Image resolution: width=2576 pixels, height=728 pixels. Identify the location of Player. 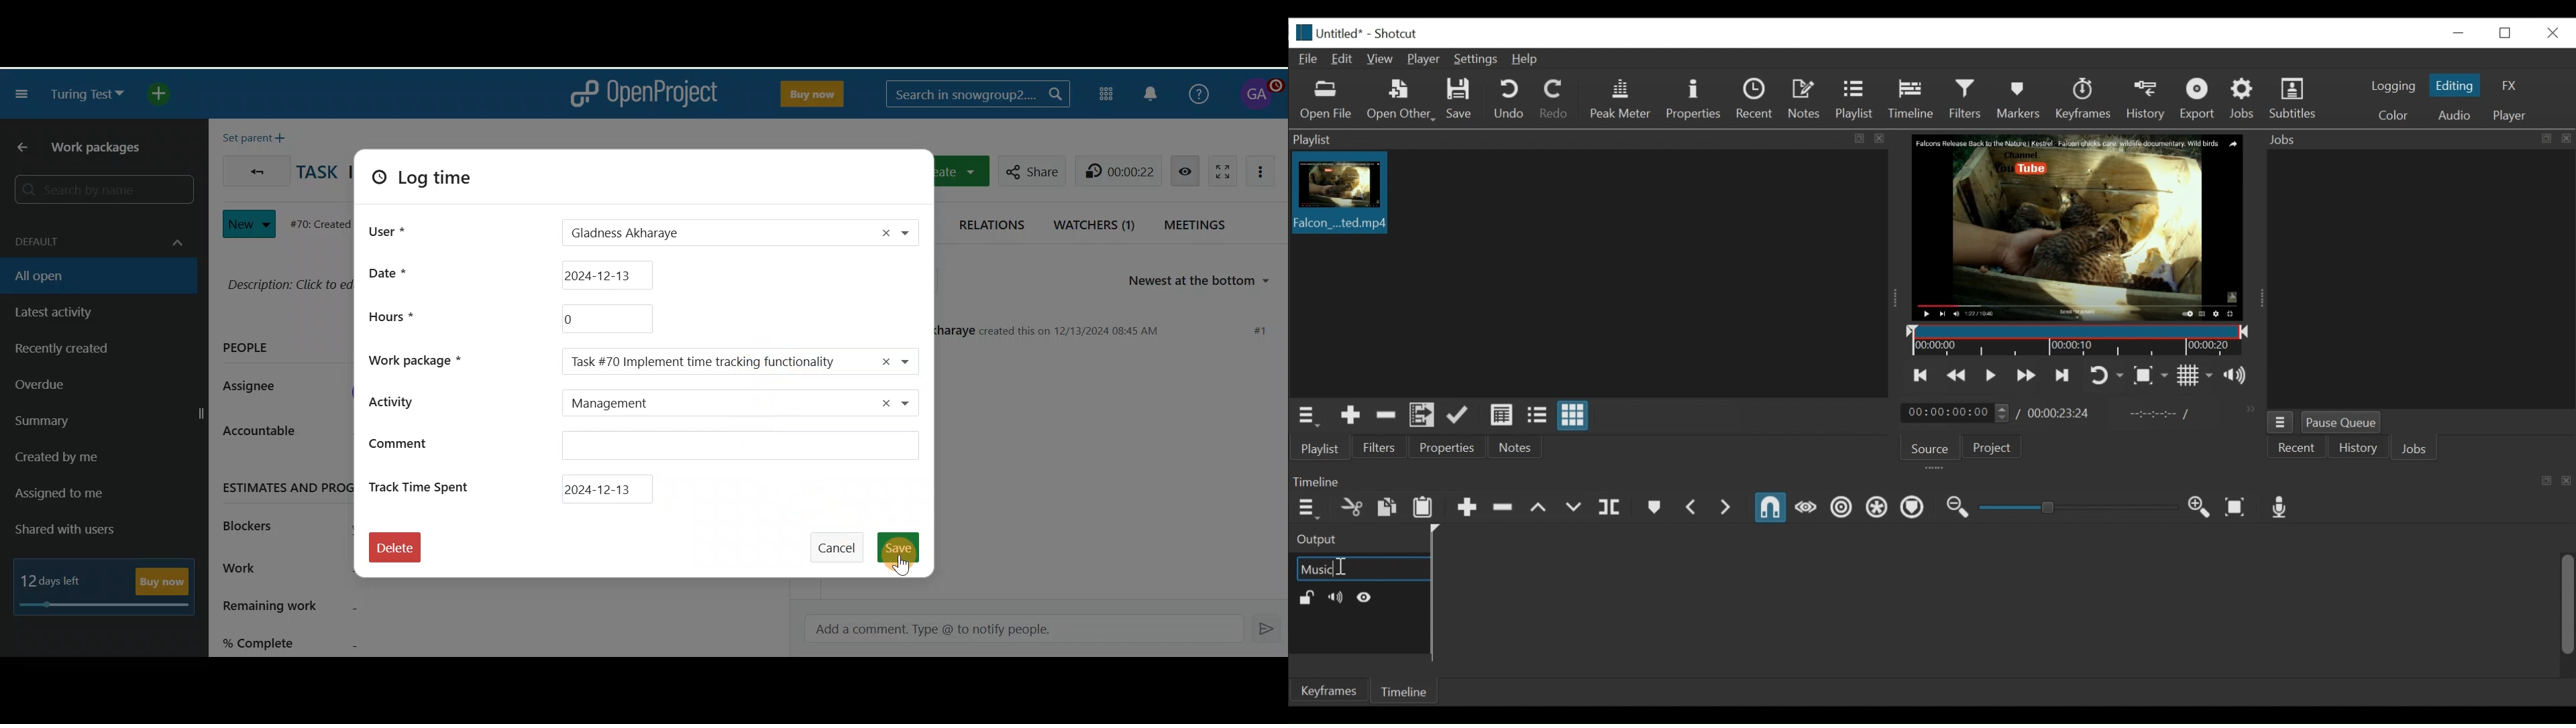
(1423, 60).